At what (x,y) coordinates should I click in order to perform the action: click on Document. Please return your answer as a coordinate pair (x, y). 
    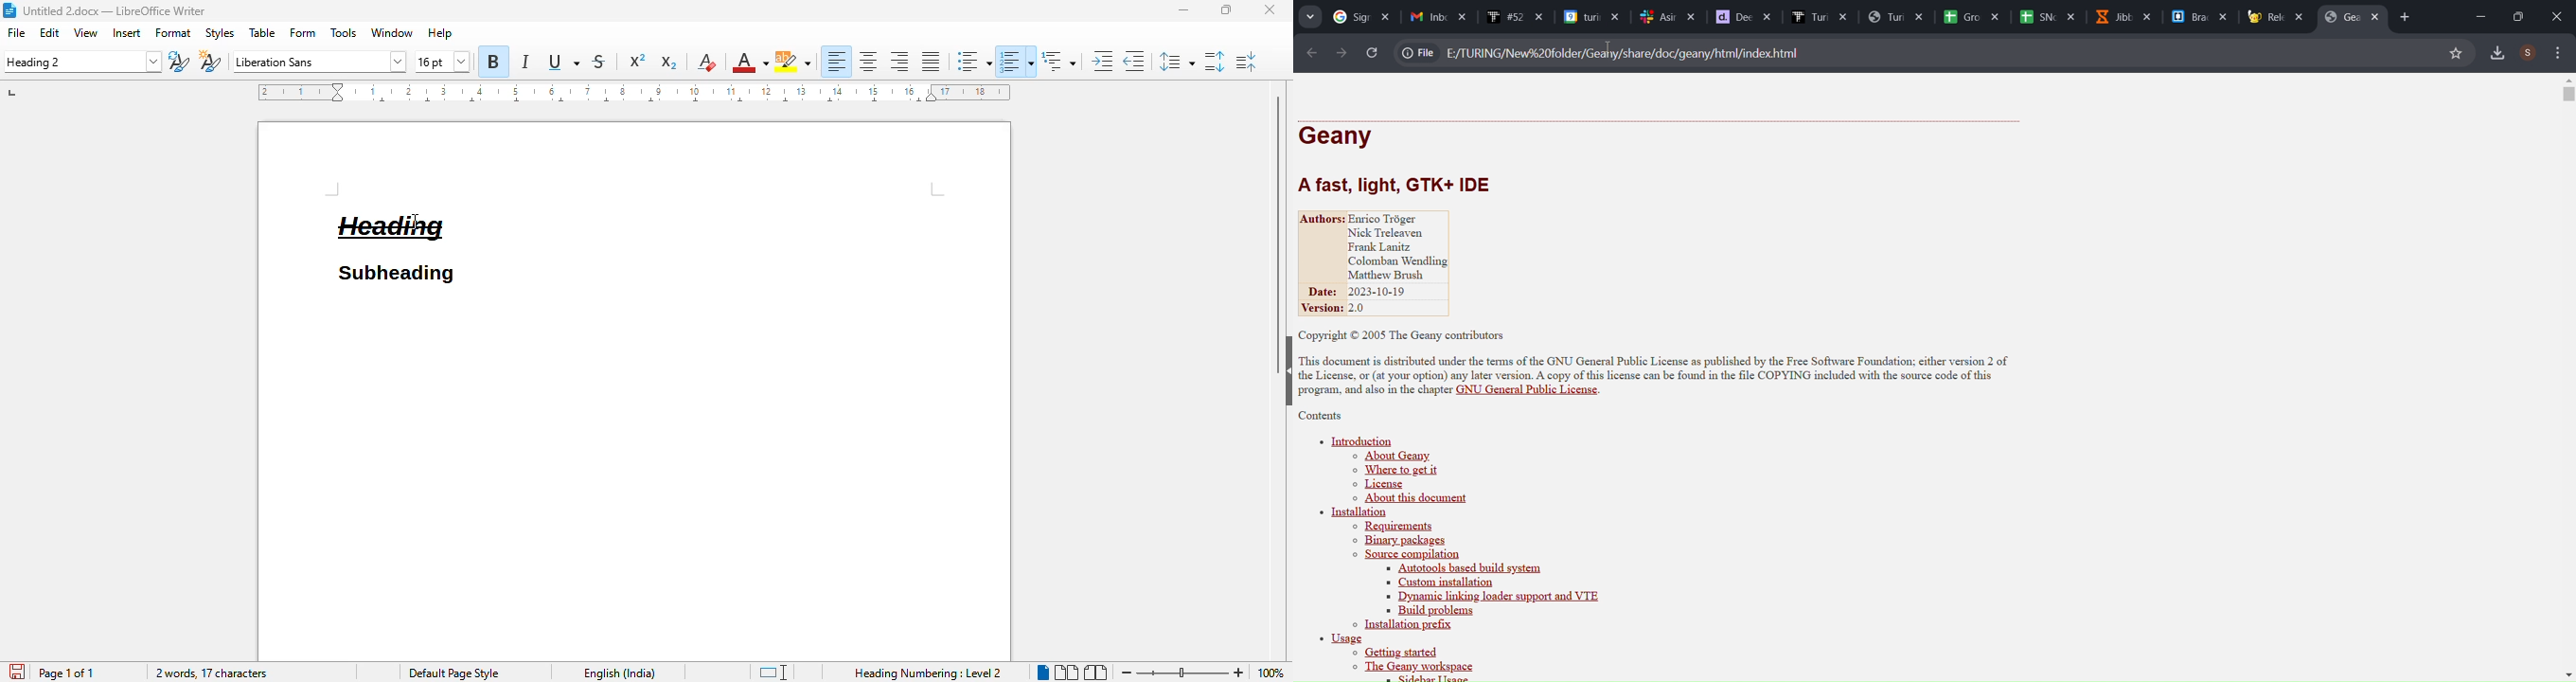
    Looking at the image, I should click on (394, 166).